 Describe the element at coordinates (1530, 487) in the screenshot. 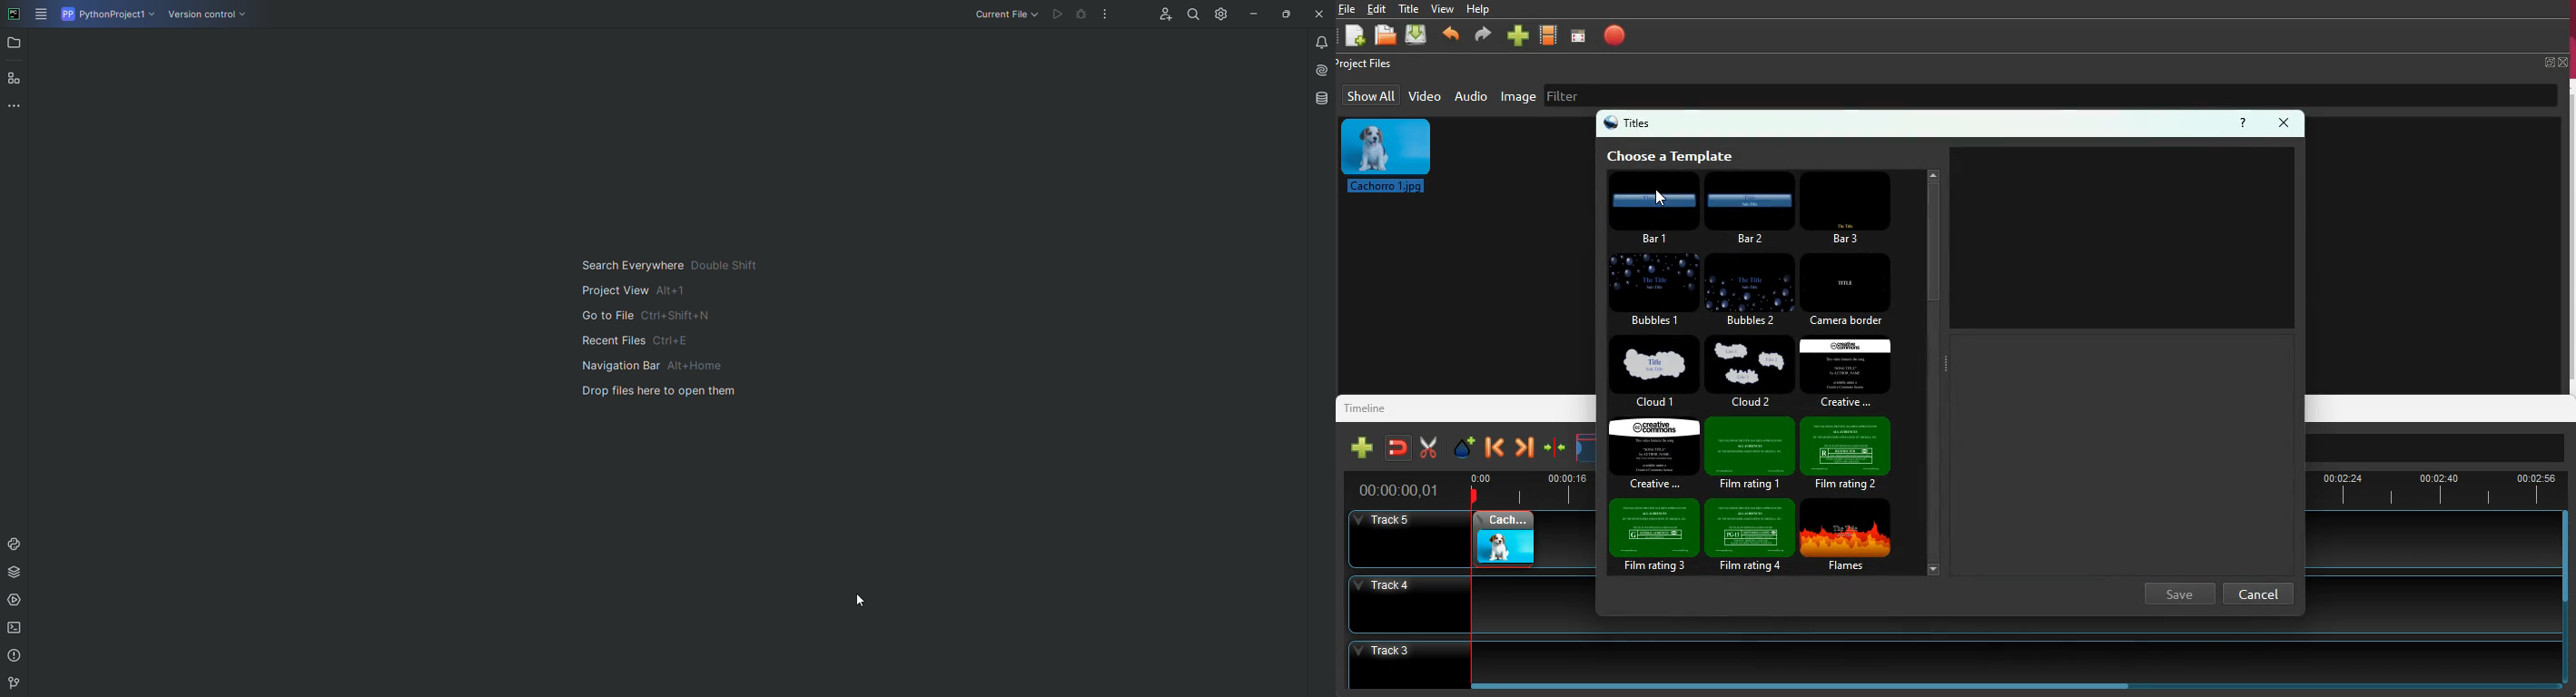

I see `time` at that location.